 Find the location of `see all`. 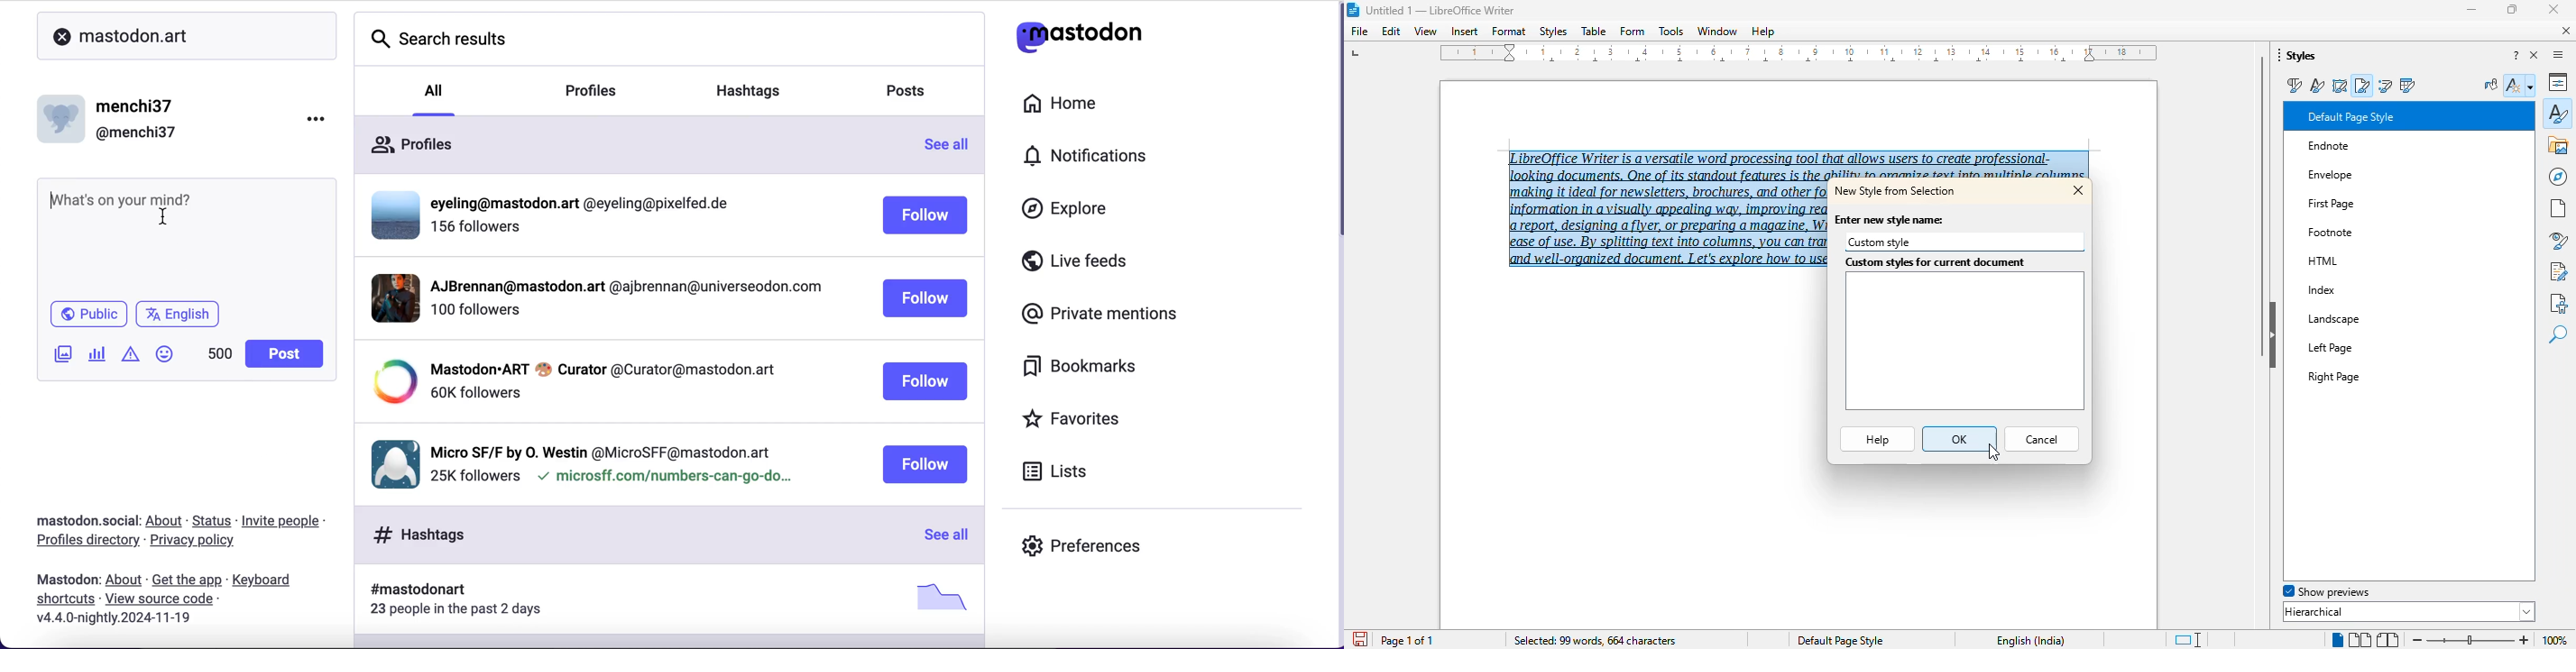

see all is located at coordinates (954, 150).